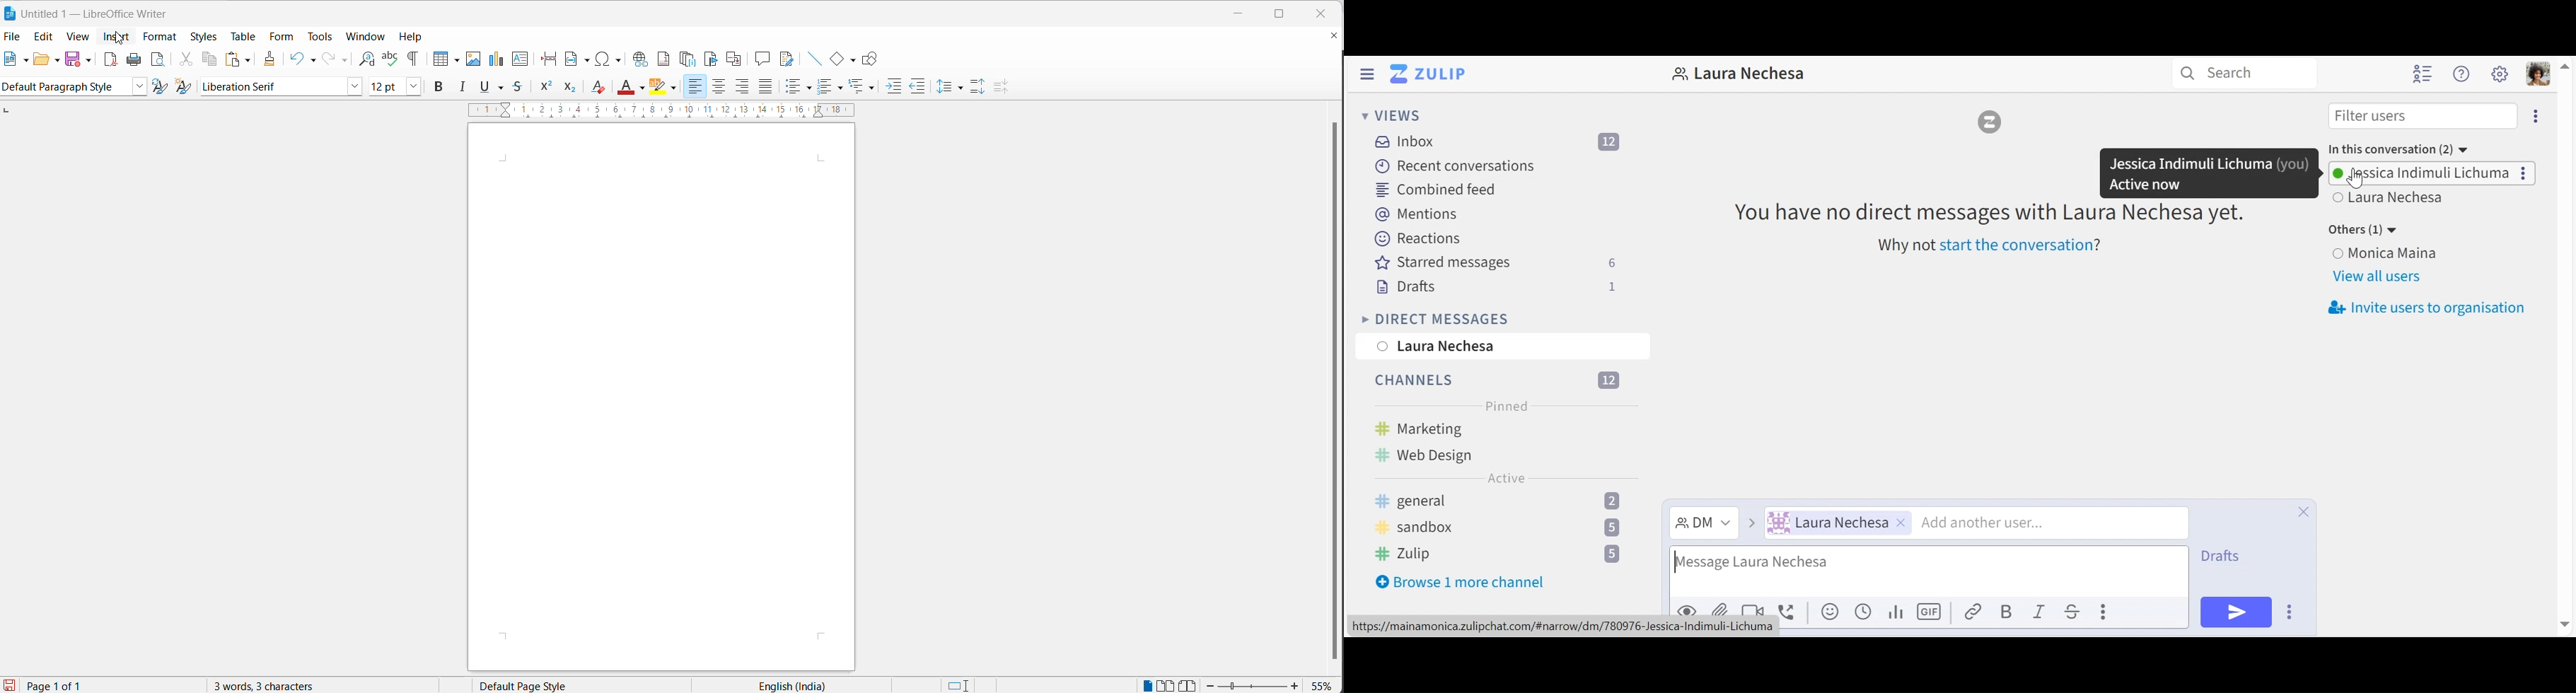 This screenshot has width=2576, height=700. What do you see at coordinates (1327, 35) in the screenshot?
I see `close` at bounding box center [1327, 35].